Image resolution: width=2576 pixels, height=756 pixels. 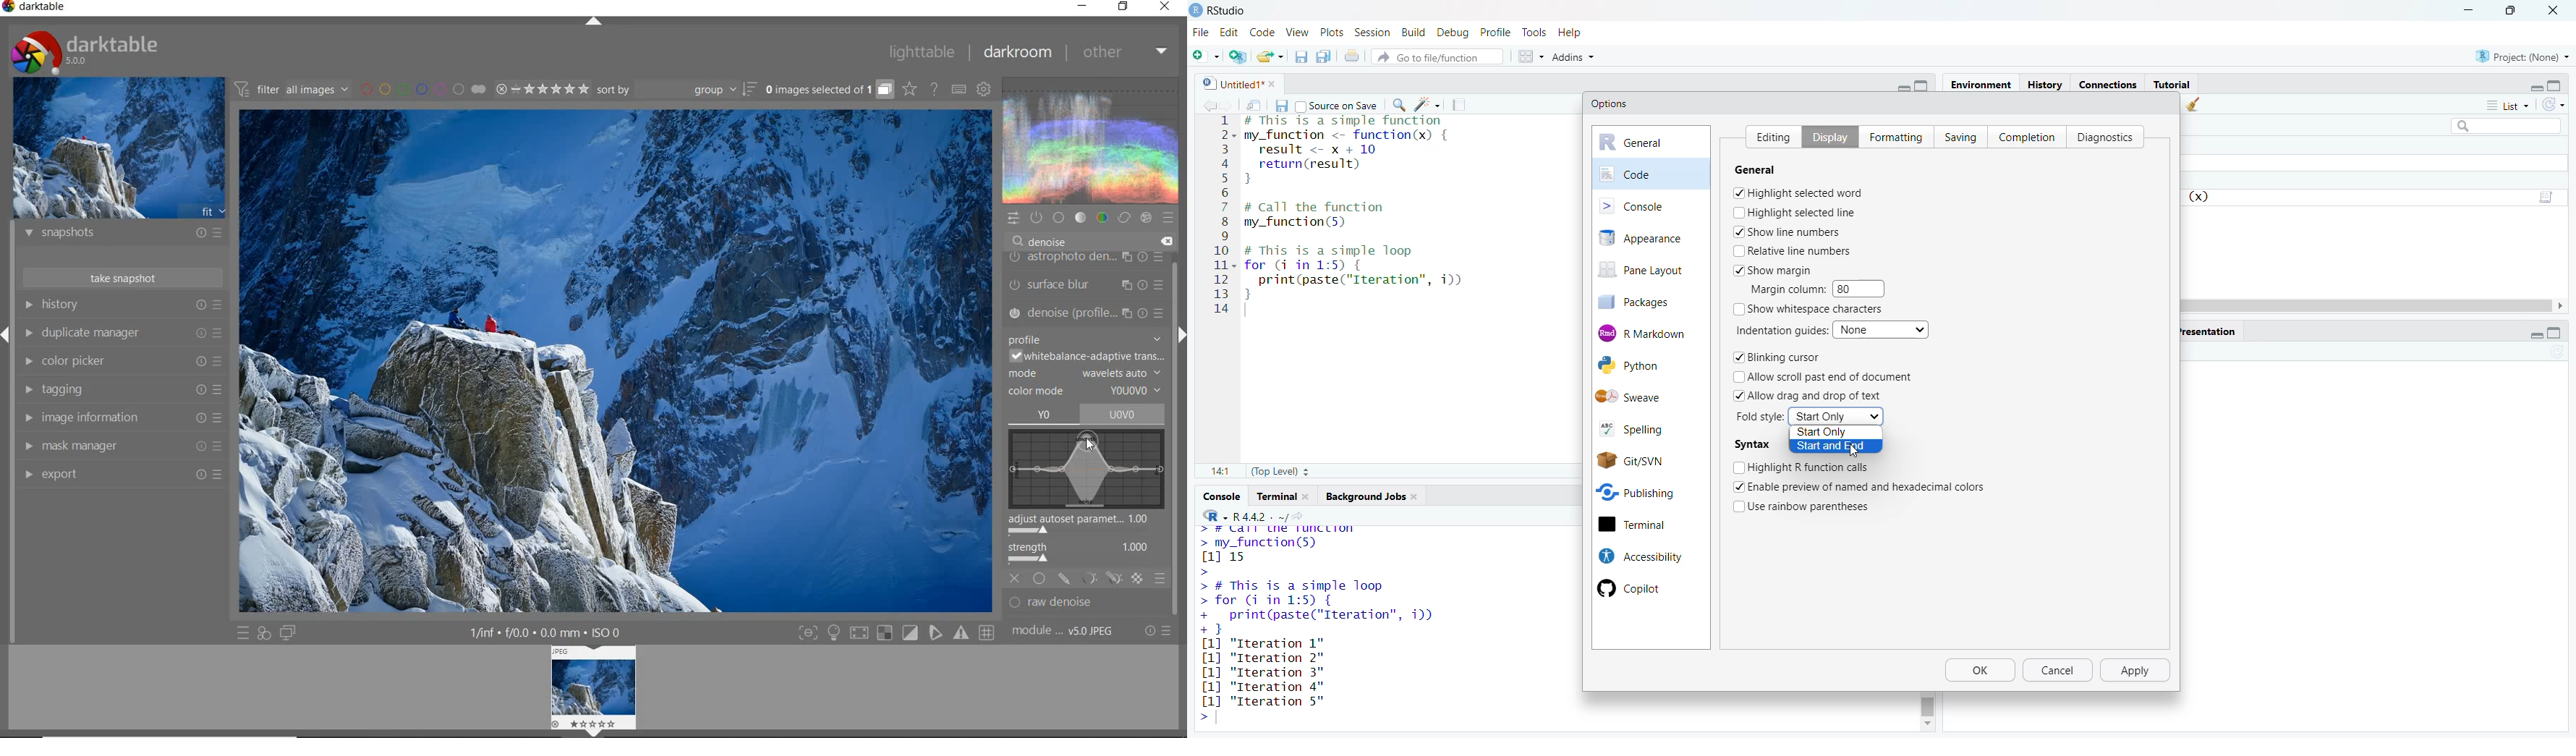 What do you see at coordinates (2026, 135) in the screenshot?
I see `completion` at bounding box center [2026, 135].